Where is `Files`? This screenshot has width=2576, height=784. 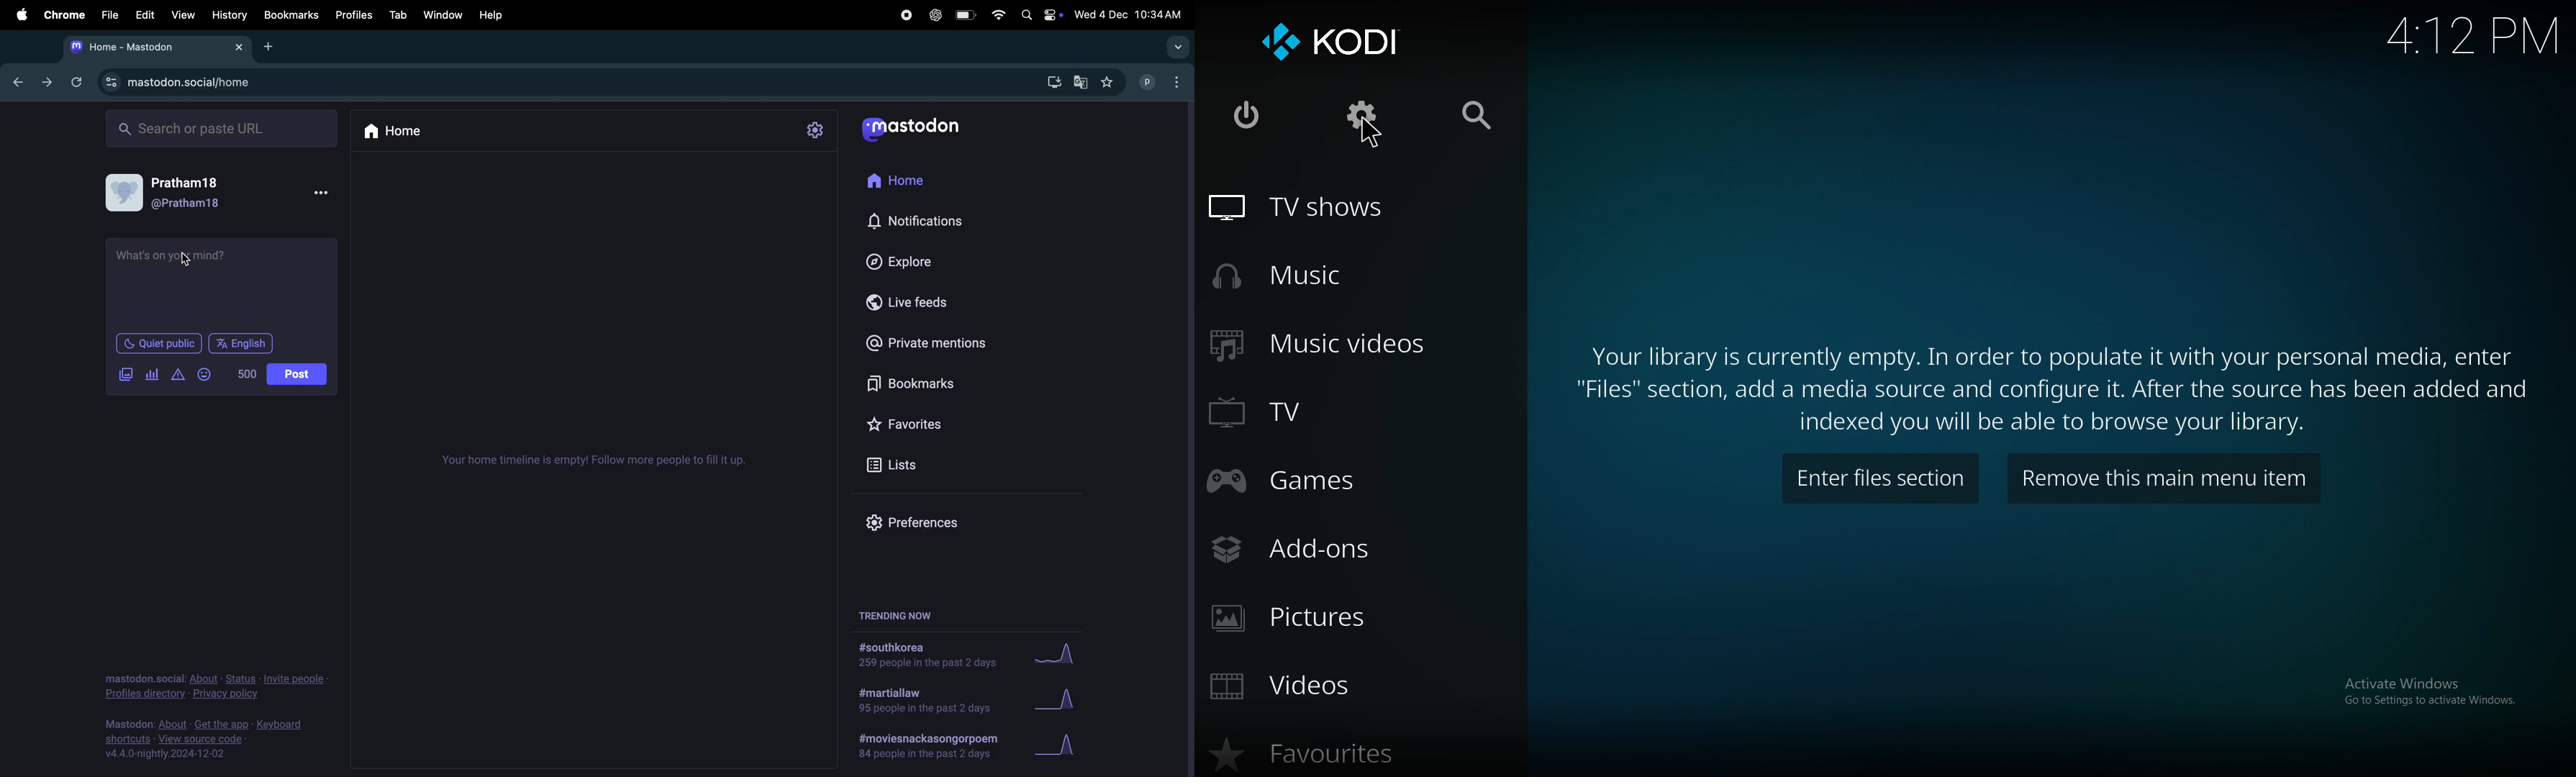
Files is located at coordinates (110, 16).